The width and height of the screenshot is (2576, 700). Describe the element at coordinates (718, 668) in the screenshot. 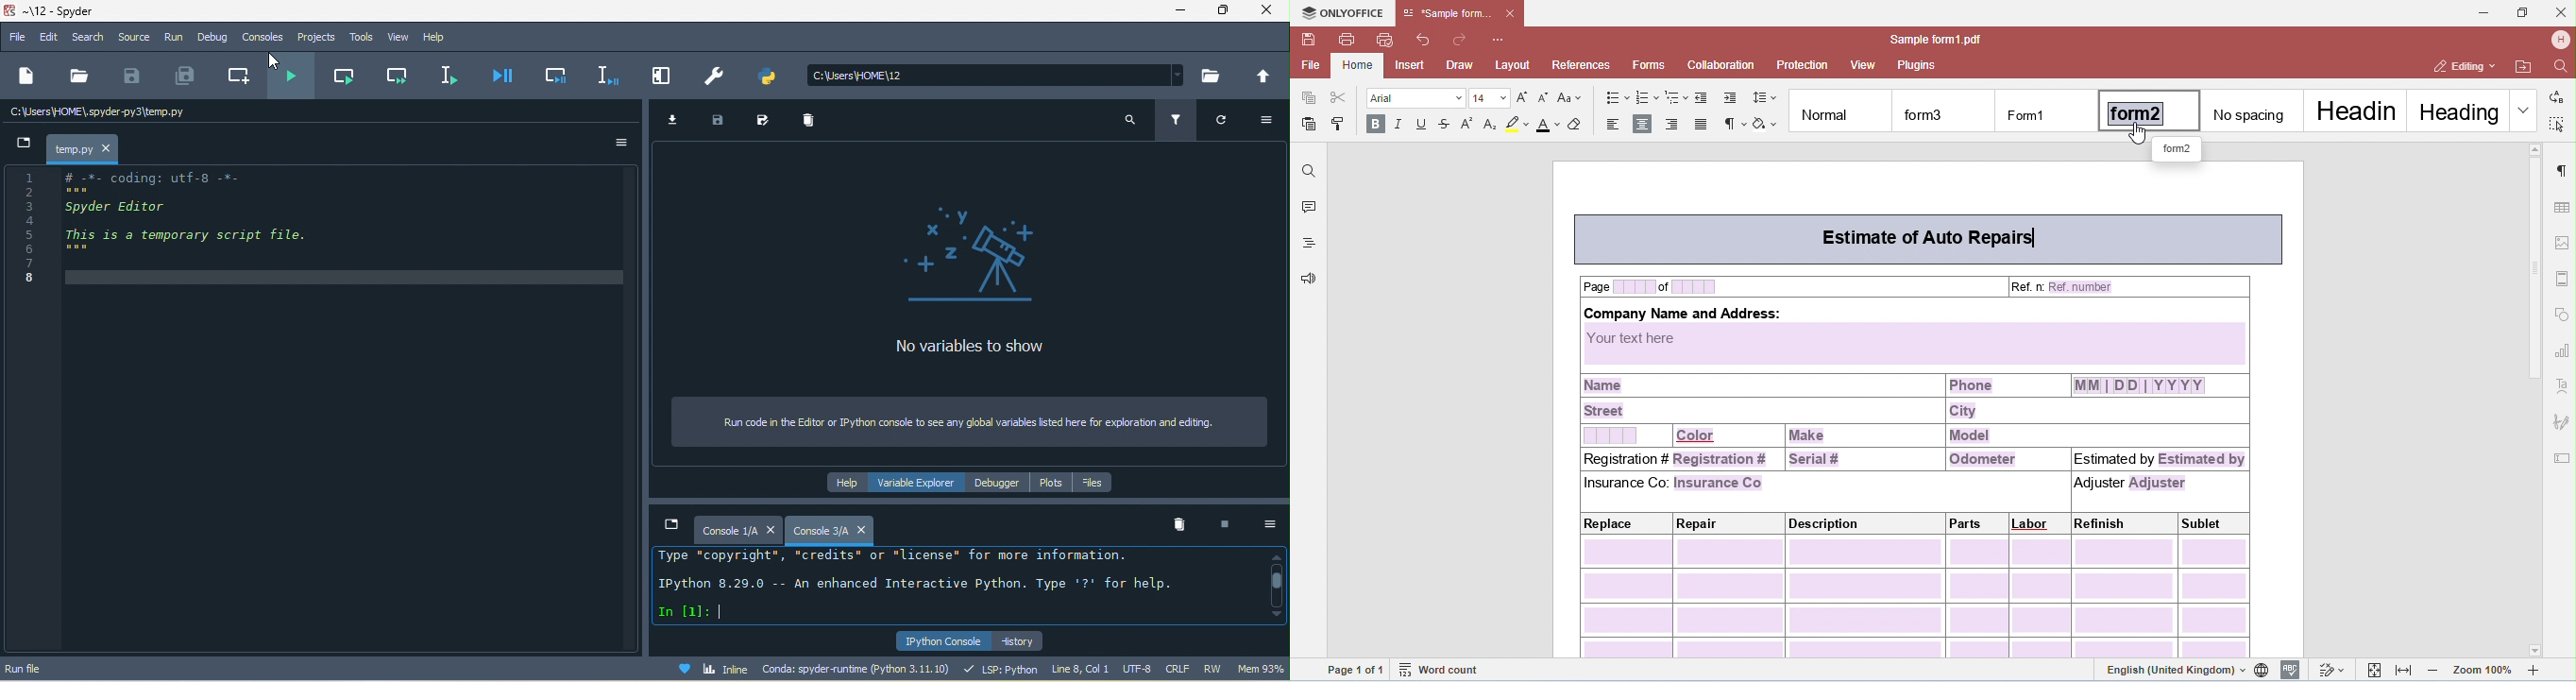

I see `inline` at that location.